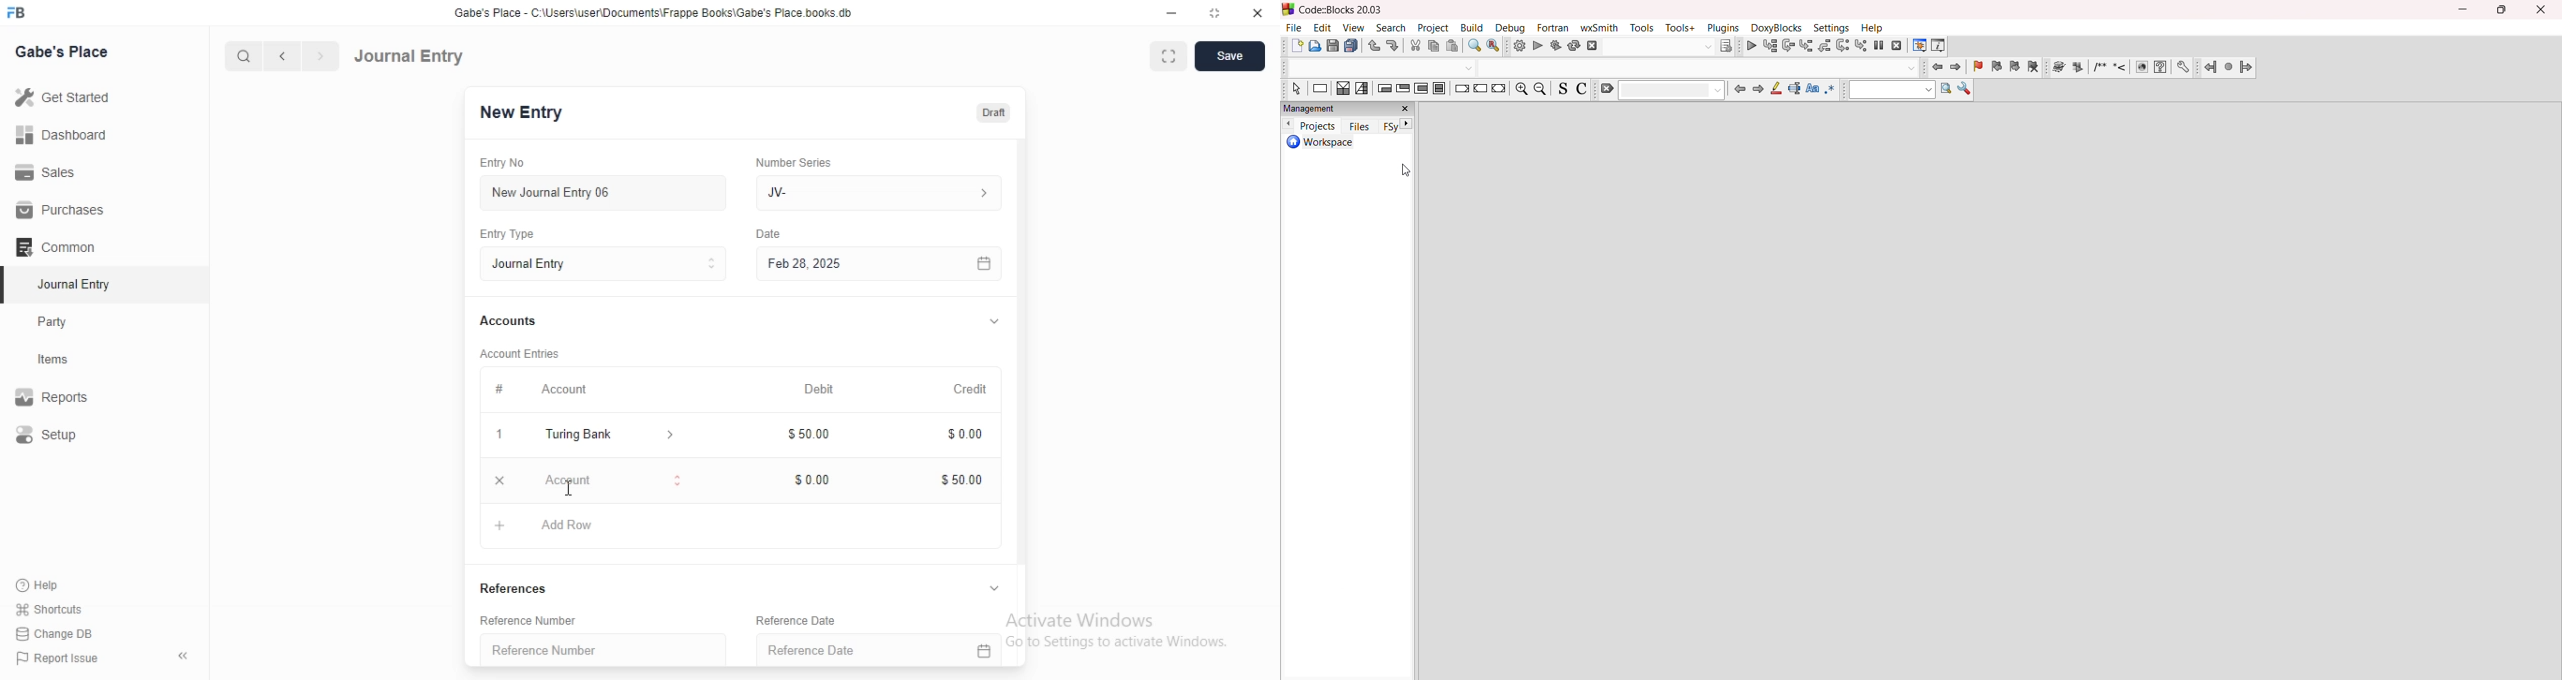 The width and height of the screenshot is (2576, 700). I want to click on , so click(771, 236).